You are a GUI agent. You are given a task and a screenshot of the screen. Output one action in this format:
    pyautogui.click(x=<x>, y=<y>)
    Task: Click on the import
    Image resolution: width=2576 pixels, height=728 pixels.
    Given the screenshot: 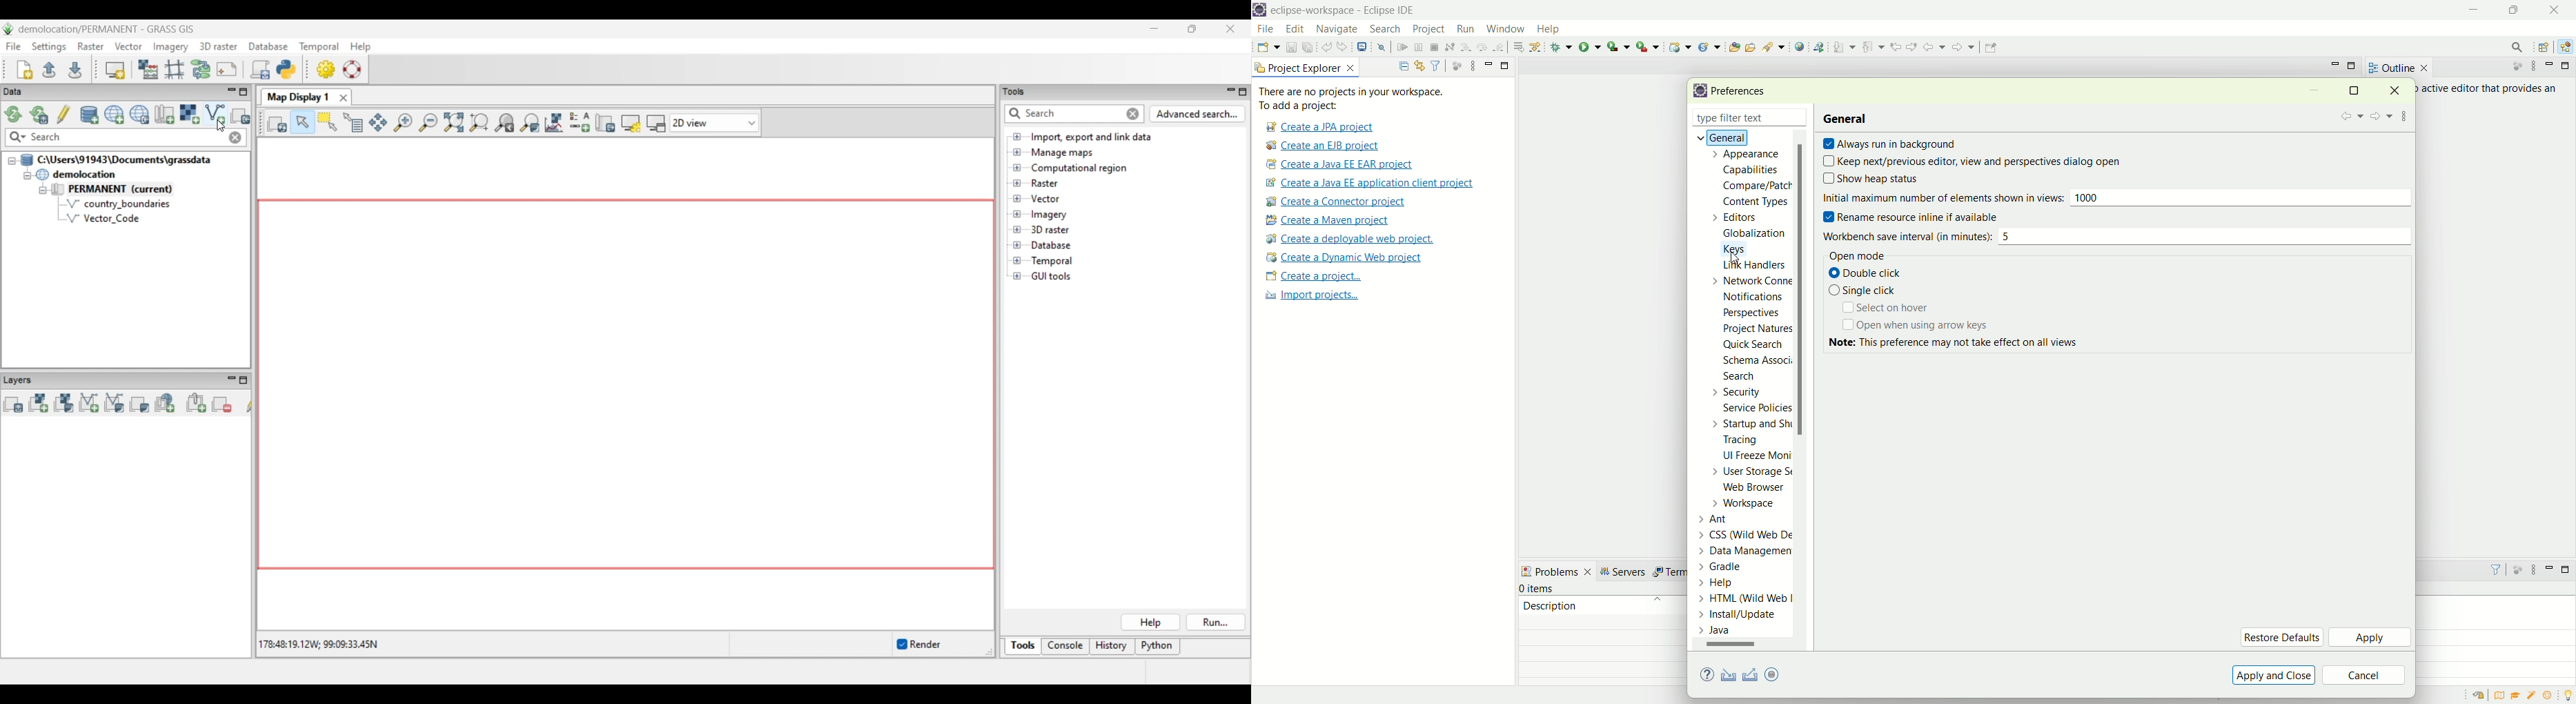 What is the action you would take?
    pyautogui.click(x=1726, y=676)
    